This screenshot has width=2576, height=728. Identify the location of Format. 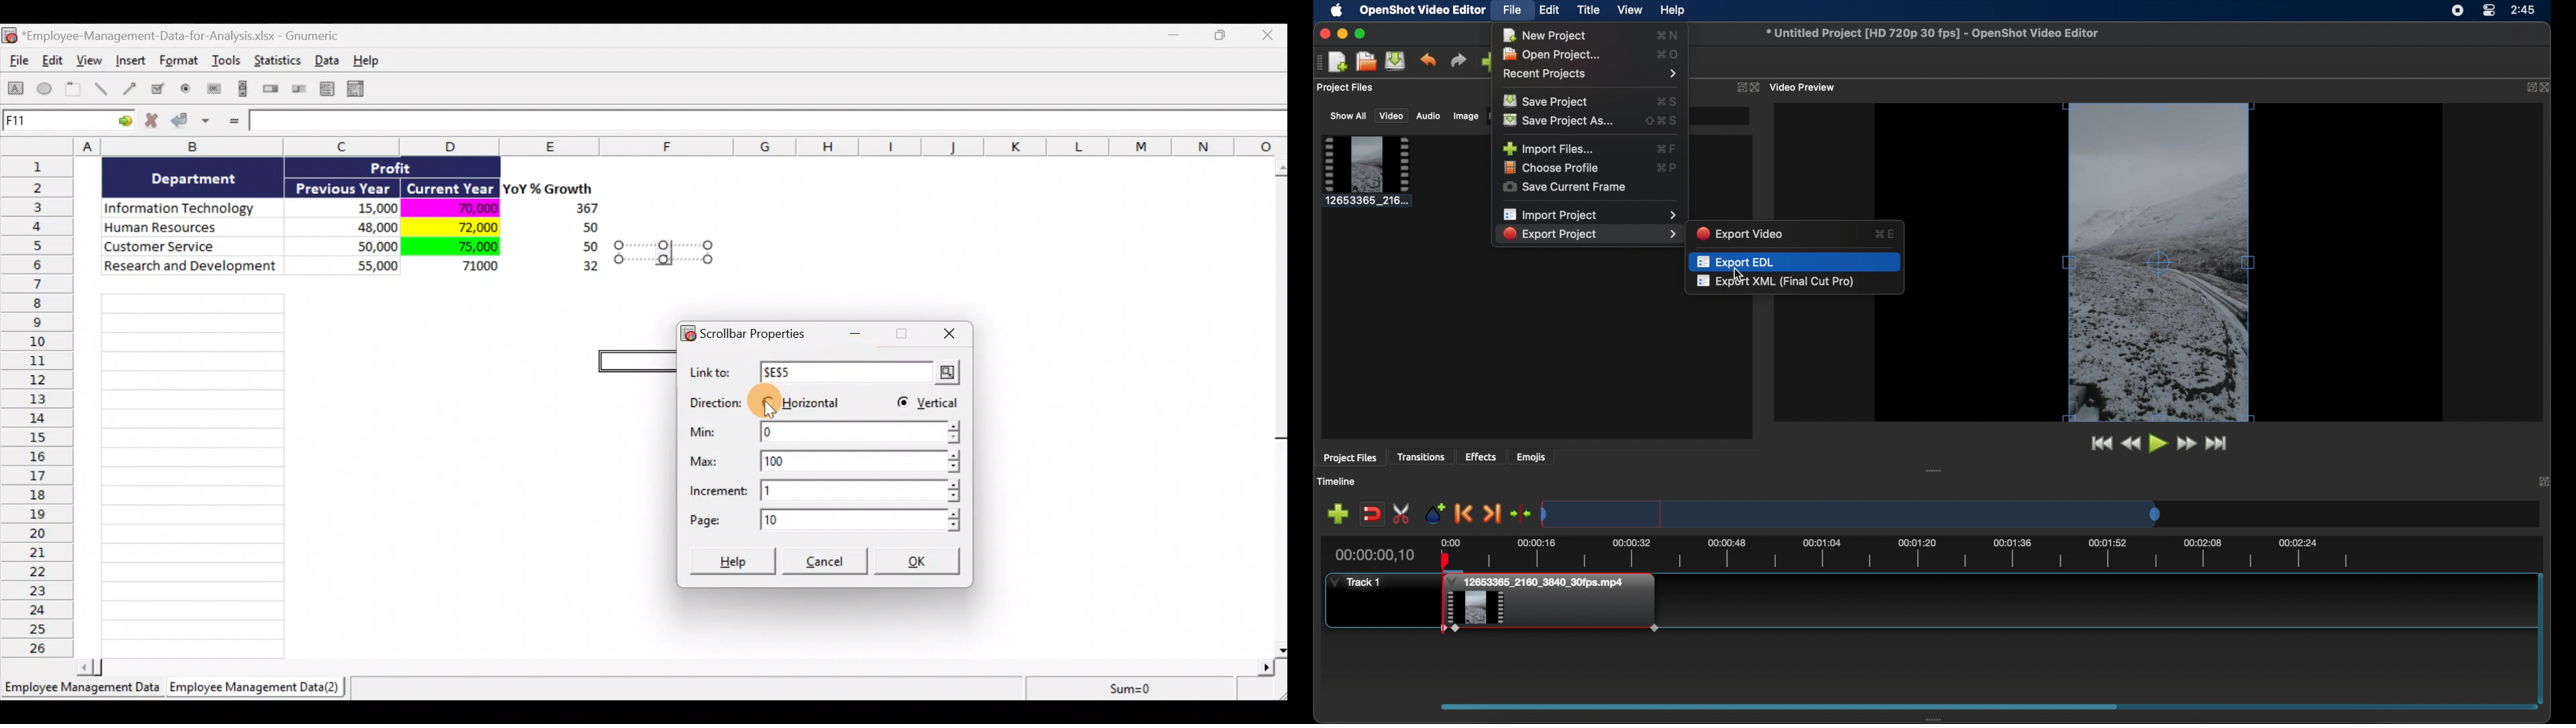
(180, 63).